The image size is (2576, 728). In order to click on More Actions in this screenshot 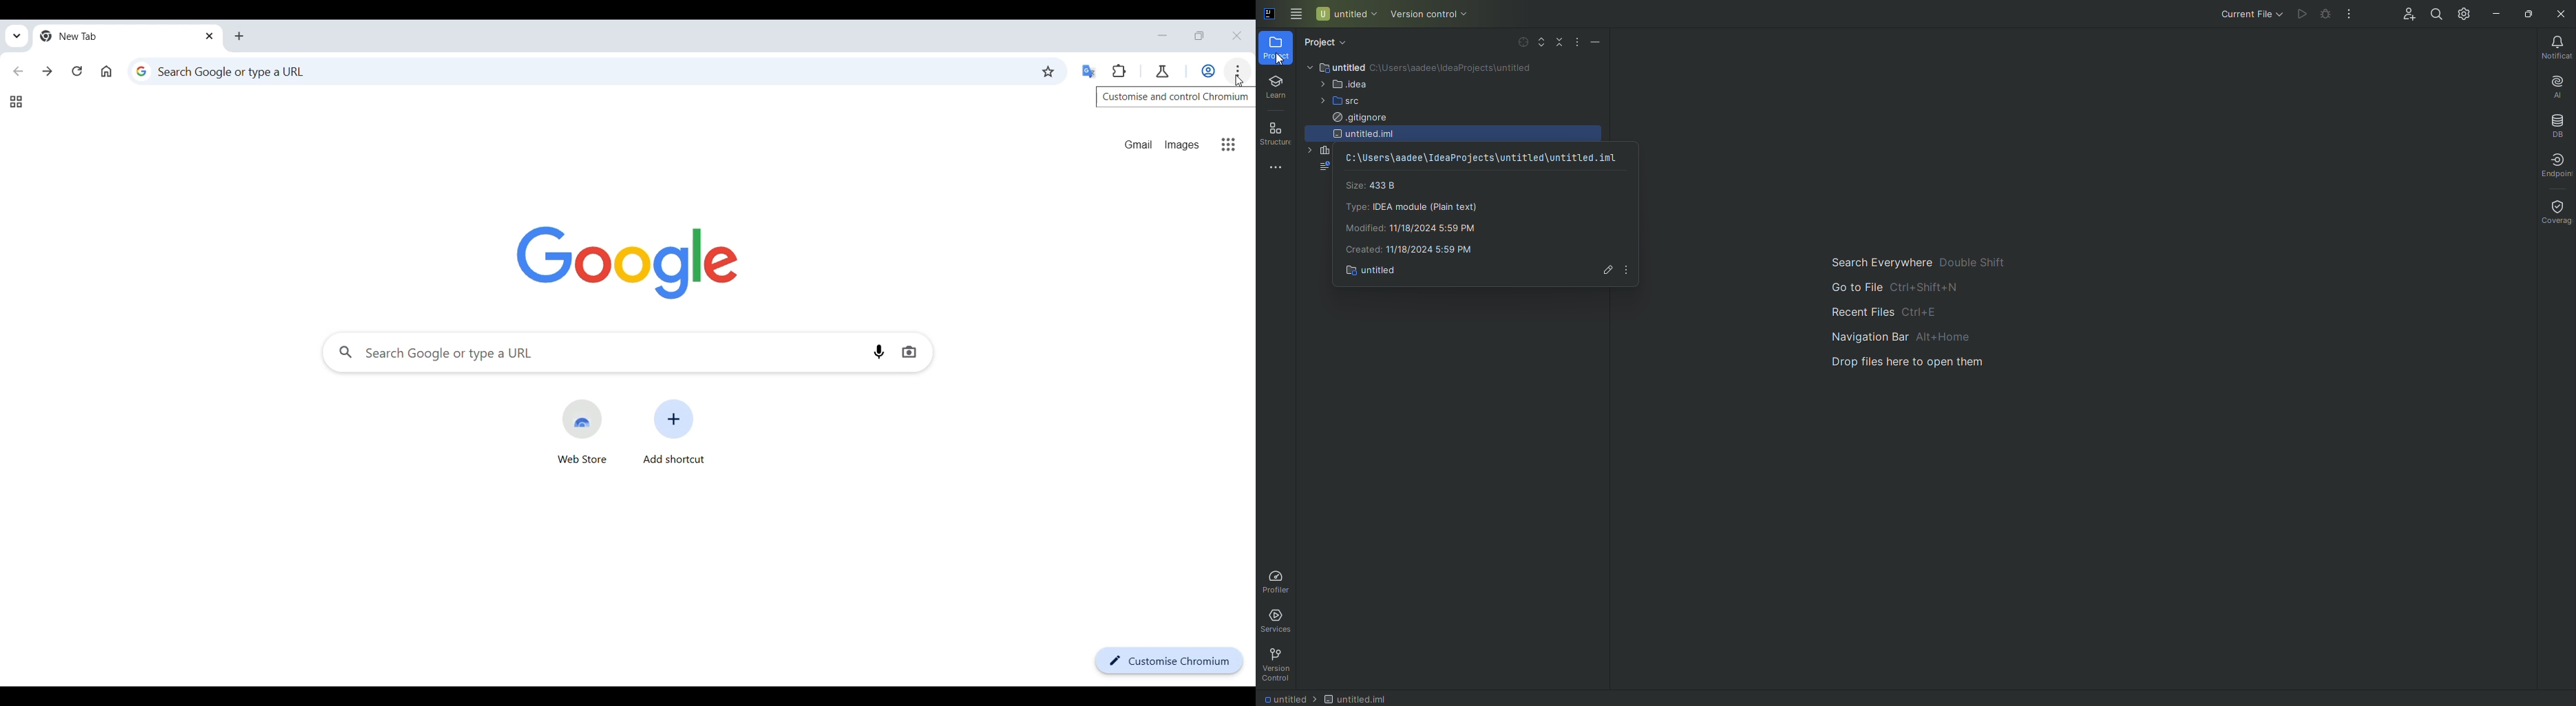, I will do `click(1576, 41)`.